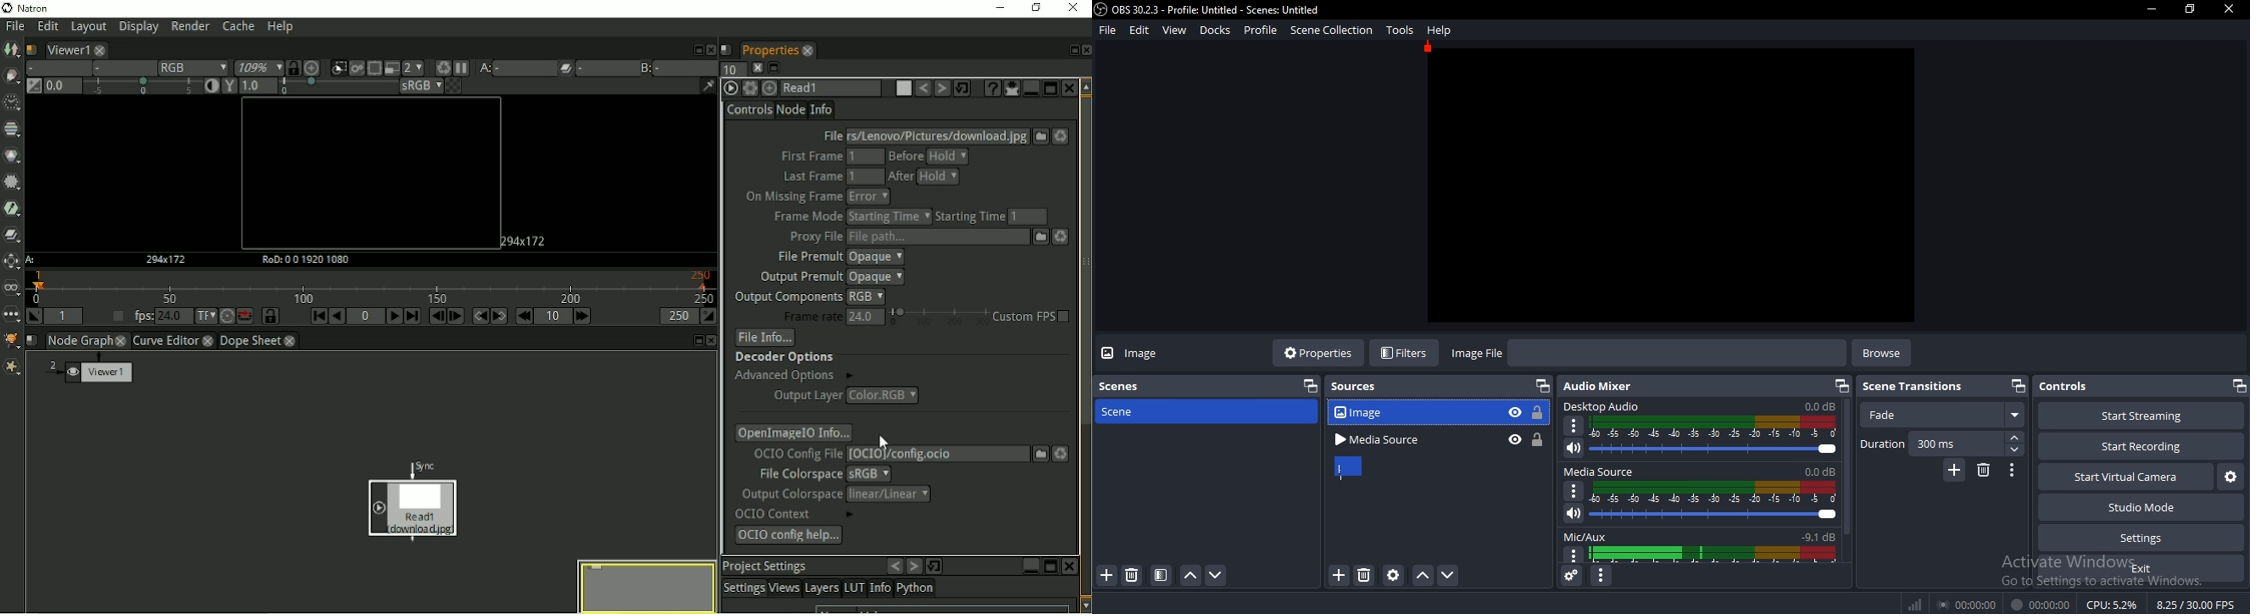  Describe the element at coordinates (1120, 386) in the screenshot. I see `scene` at that location.